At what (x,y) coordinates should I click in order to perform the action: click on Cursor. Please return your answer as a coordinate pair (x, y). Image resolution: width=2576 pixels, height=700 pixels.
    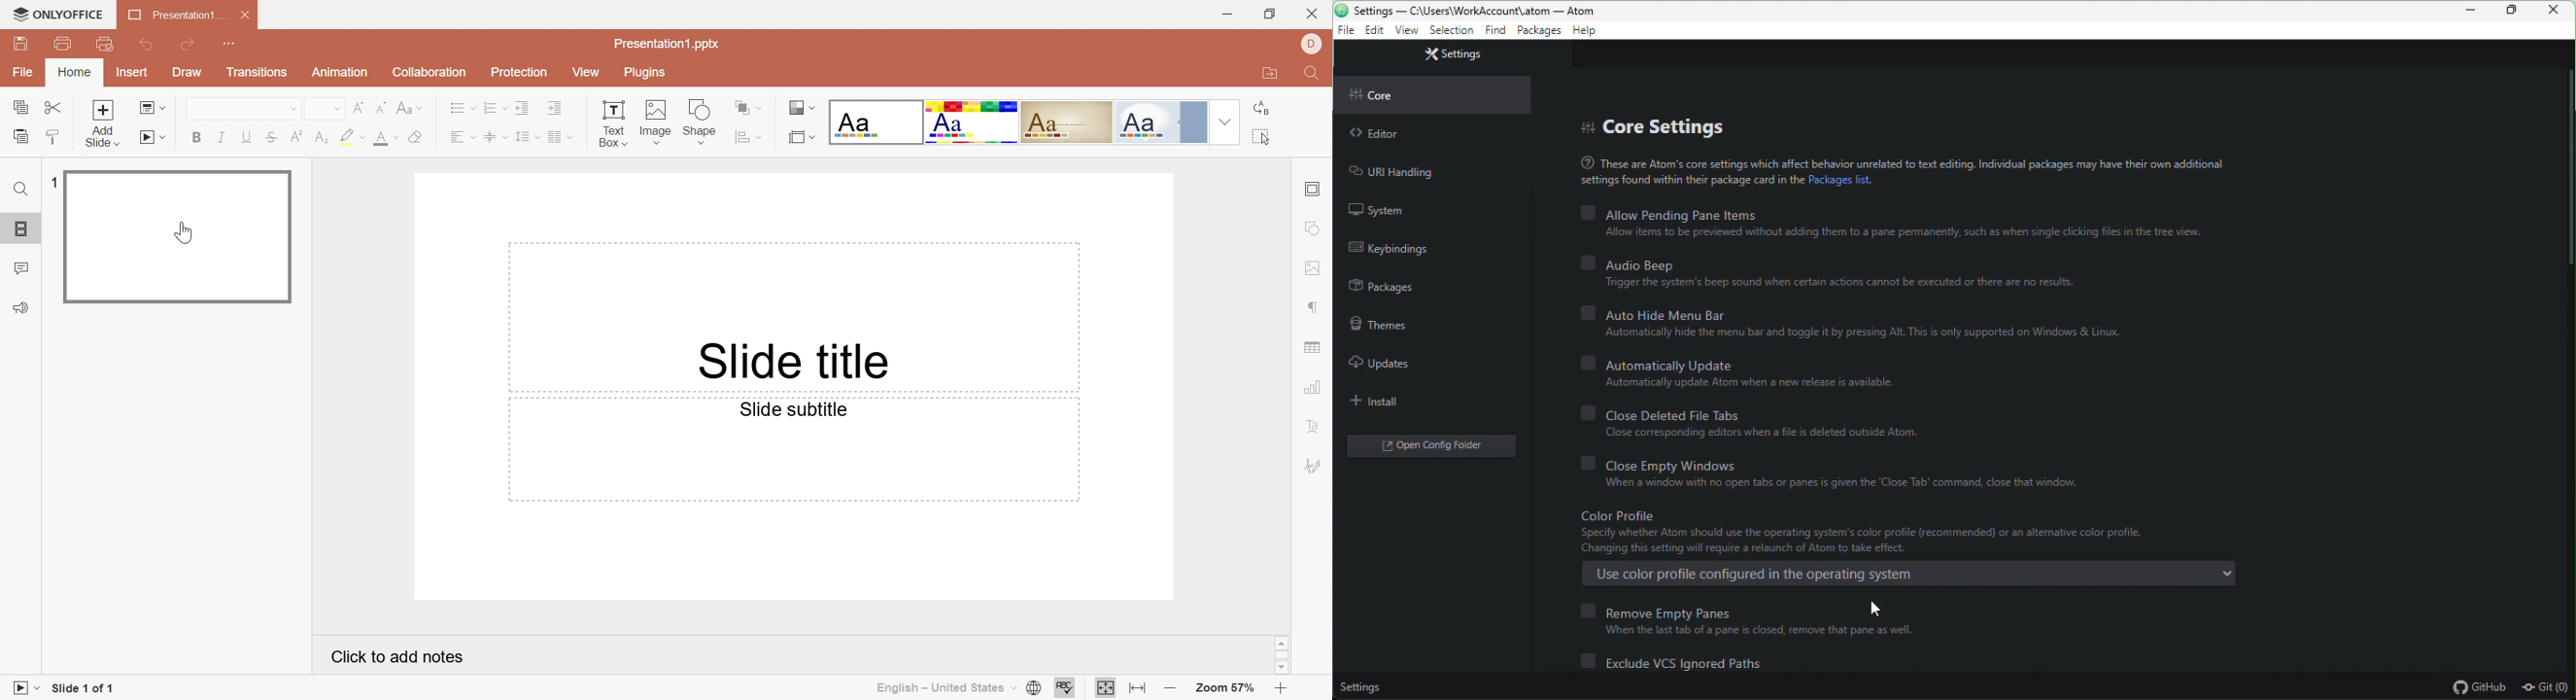
    Looking at the image, I should click on (189, 233).